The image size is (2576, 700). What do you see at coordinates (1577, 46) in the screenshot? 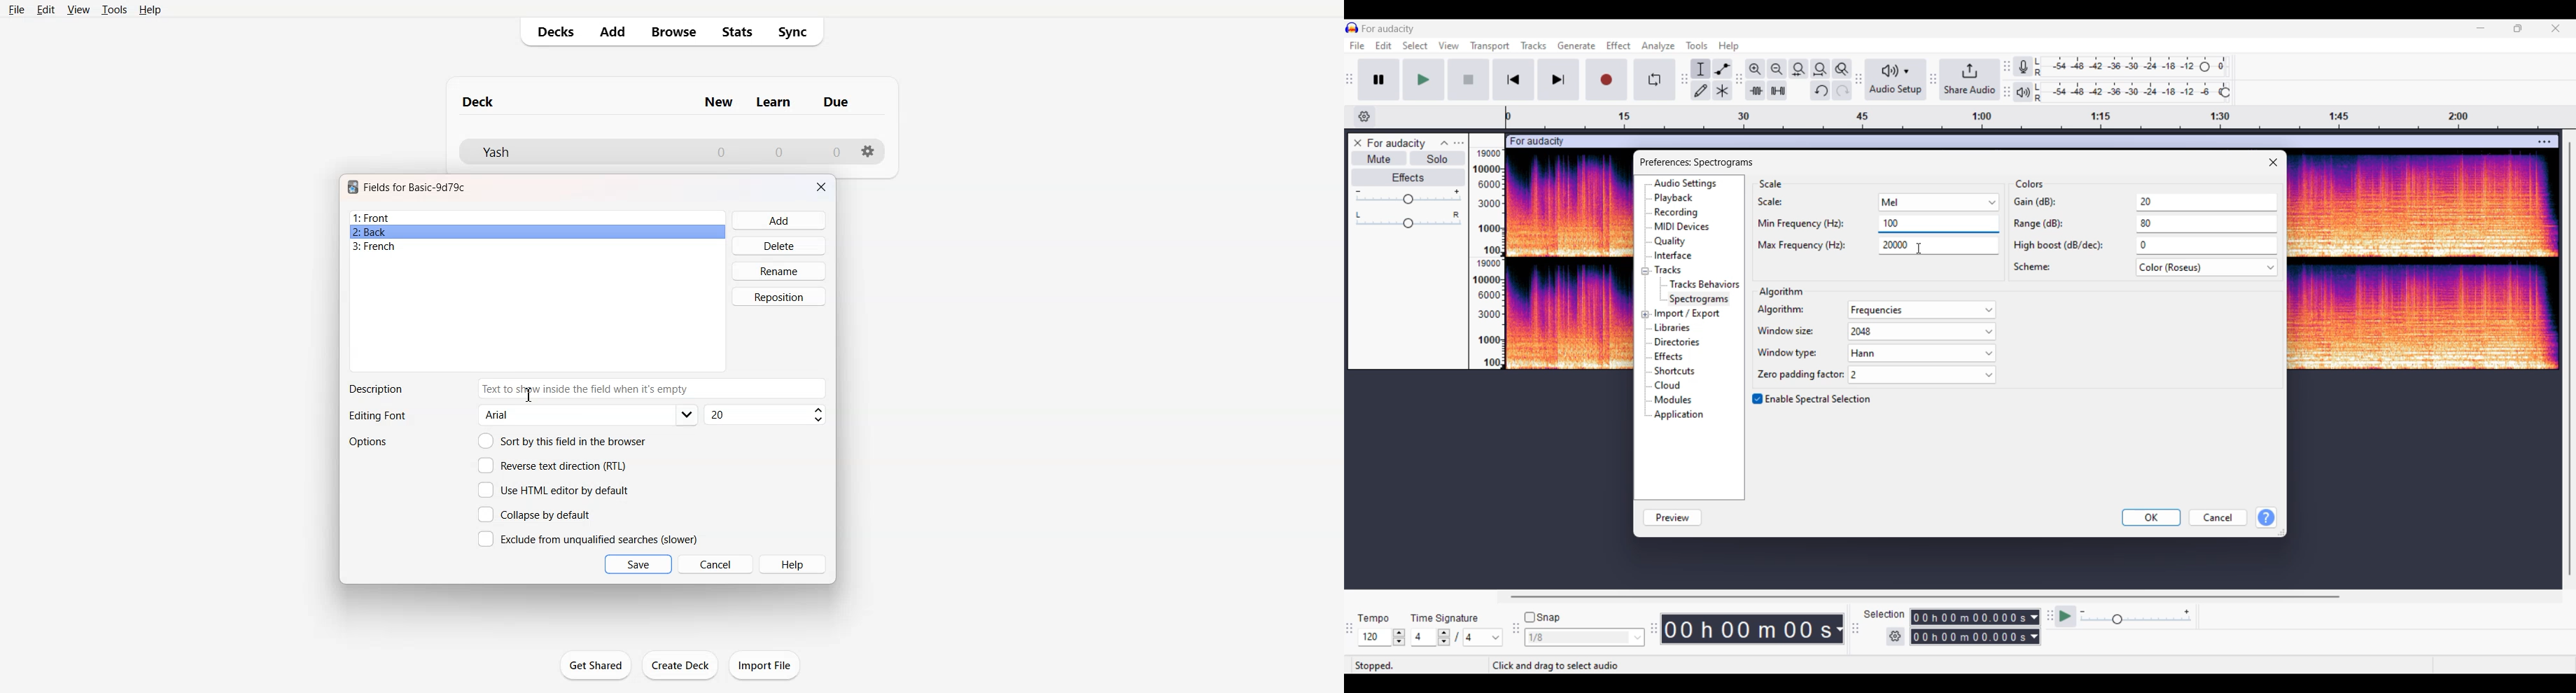
I see `Generate menu` at bounding box center [1577, 46].